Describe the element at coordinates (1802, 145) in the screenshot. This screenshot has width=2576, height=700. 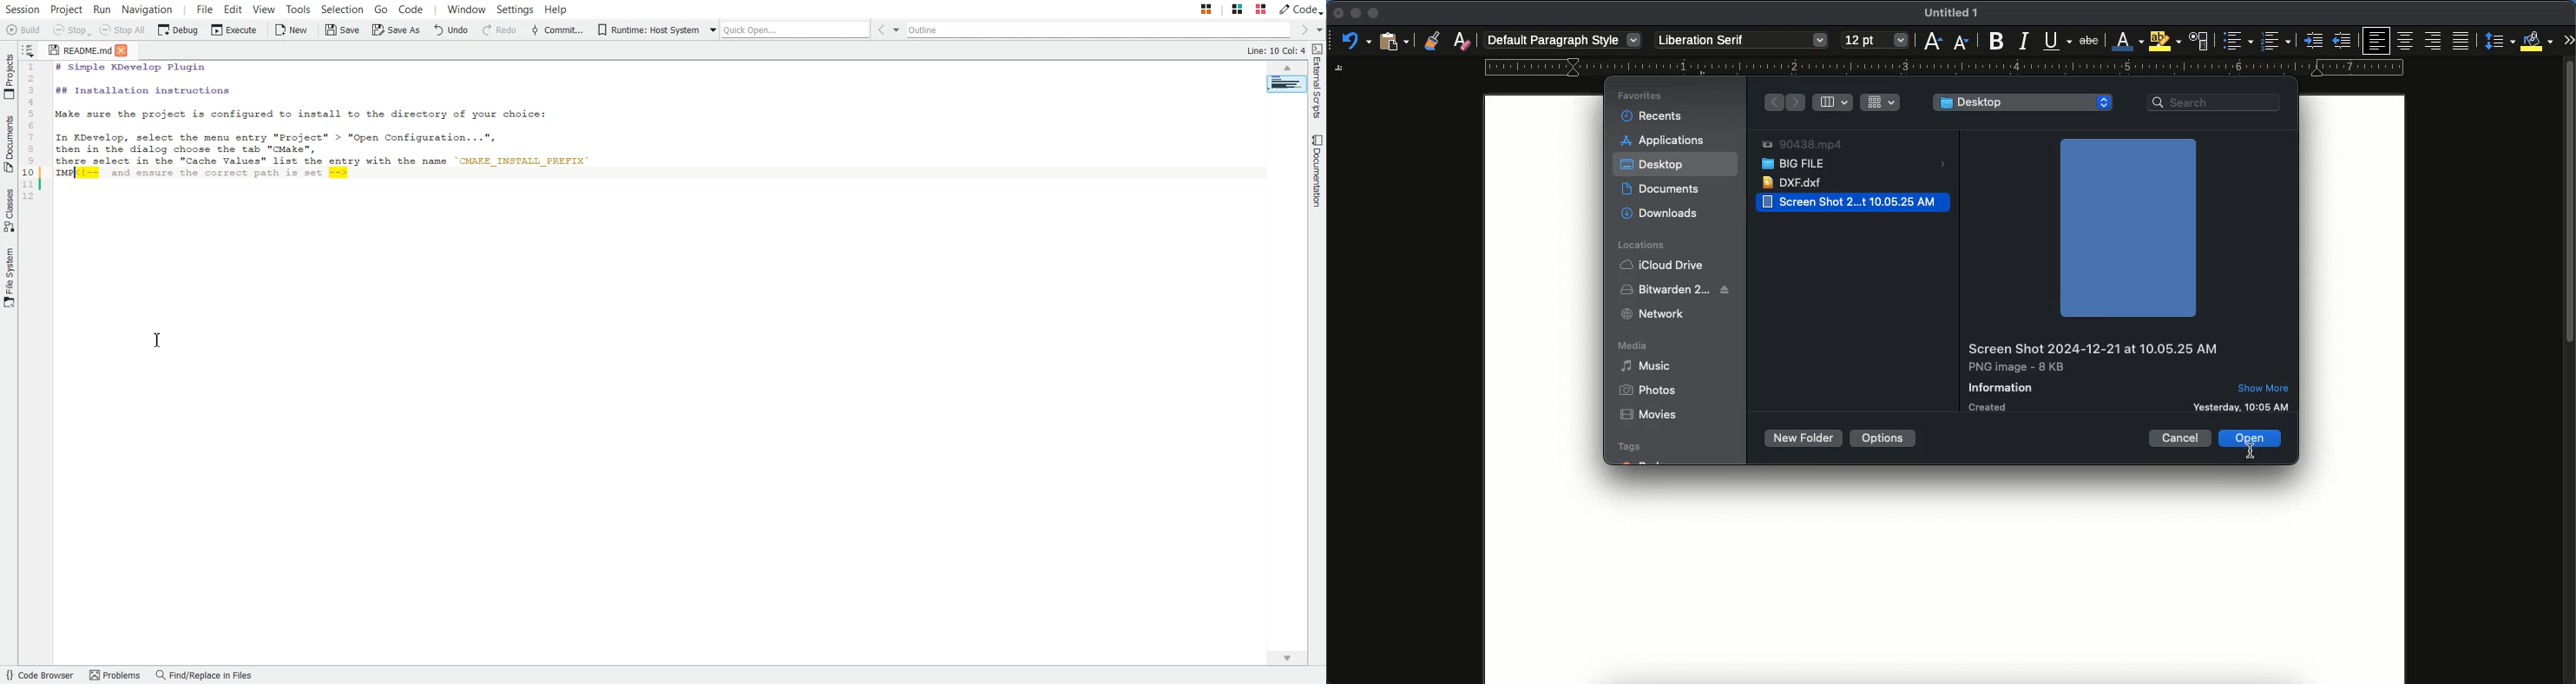
I see `video` at that location.